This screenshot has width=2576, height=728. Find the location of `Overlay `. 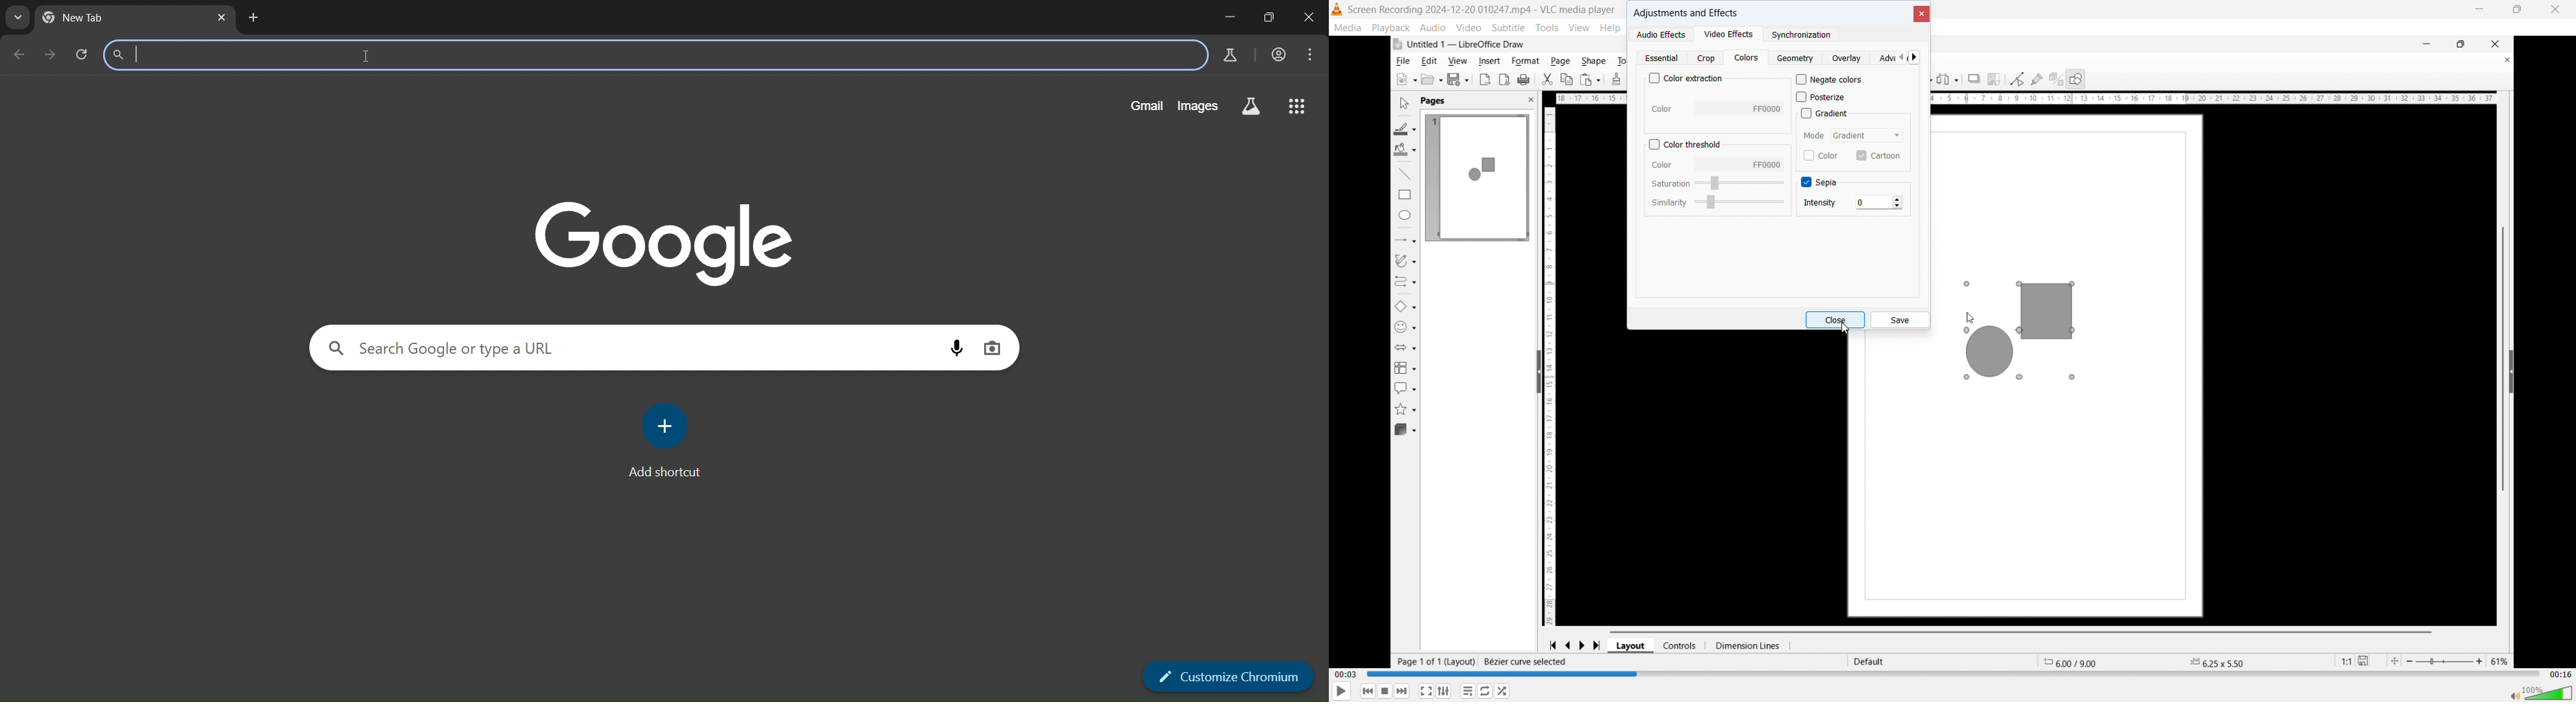

Overlay  is located at coordinates (1846, 58).